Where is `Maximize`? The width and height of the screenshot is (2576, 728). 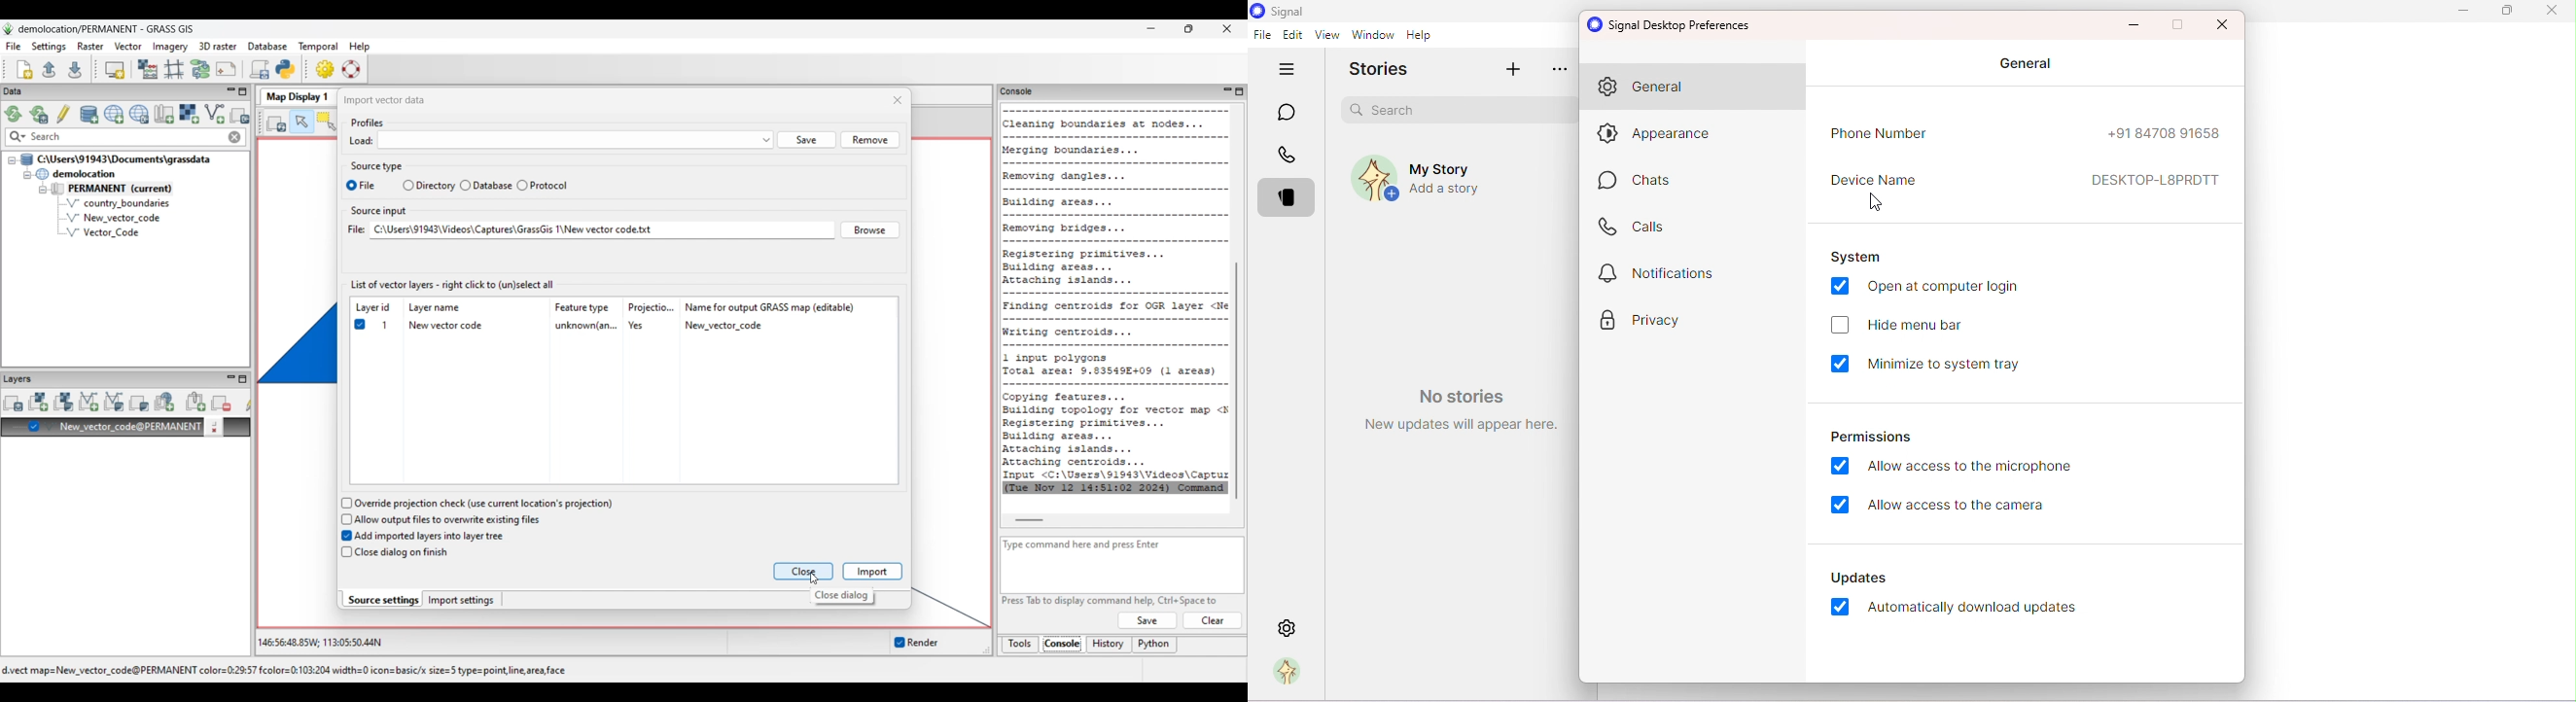 Maximize is located at coordinates (2509, 12).